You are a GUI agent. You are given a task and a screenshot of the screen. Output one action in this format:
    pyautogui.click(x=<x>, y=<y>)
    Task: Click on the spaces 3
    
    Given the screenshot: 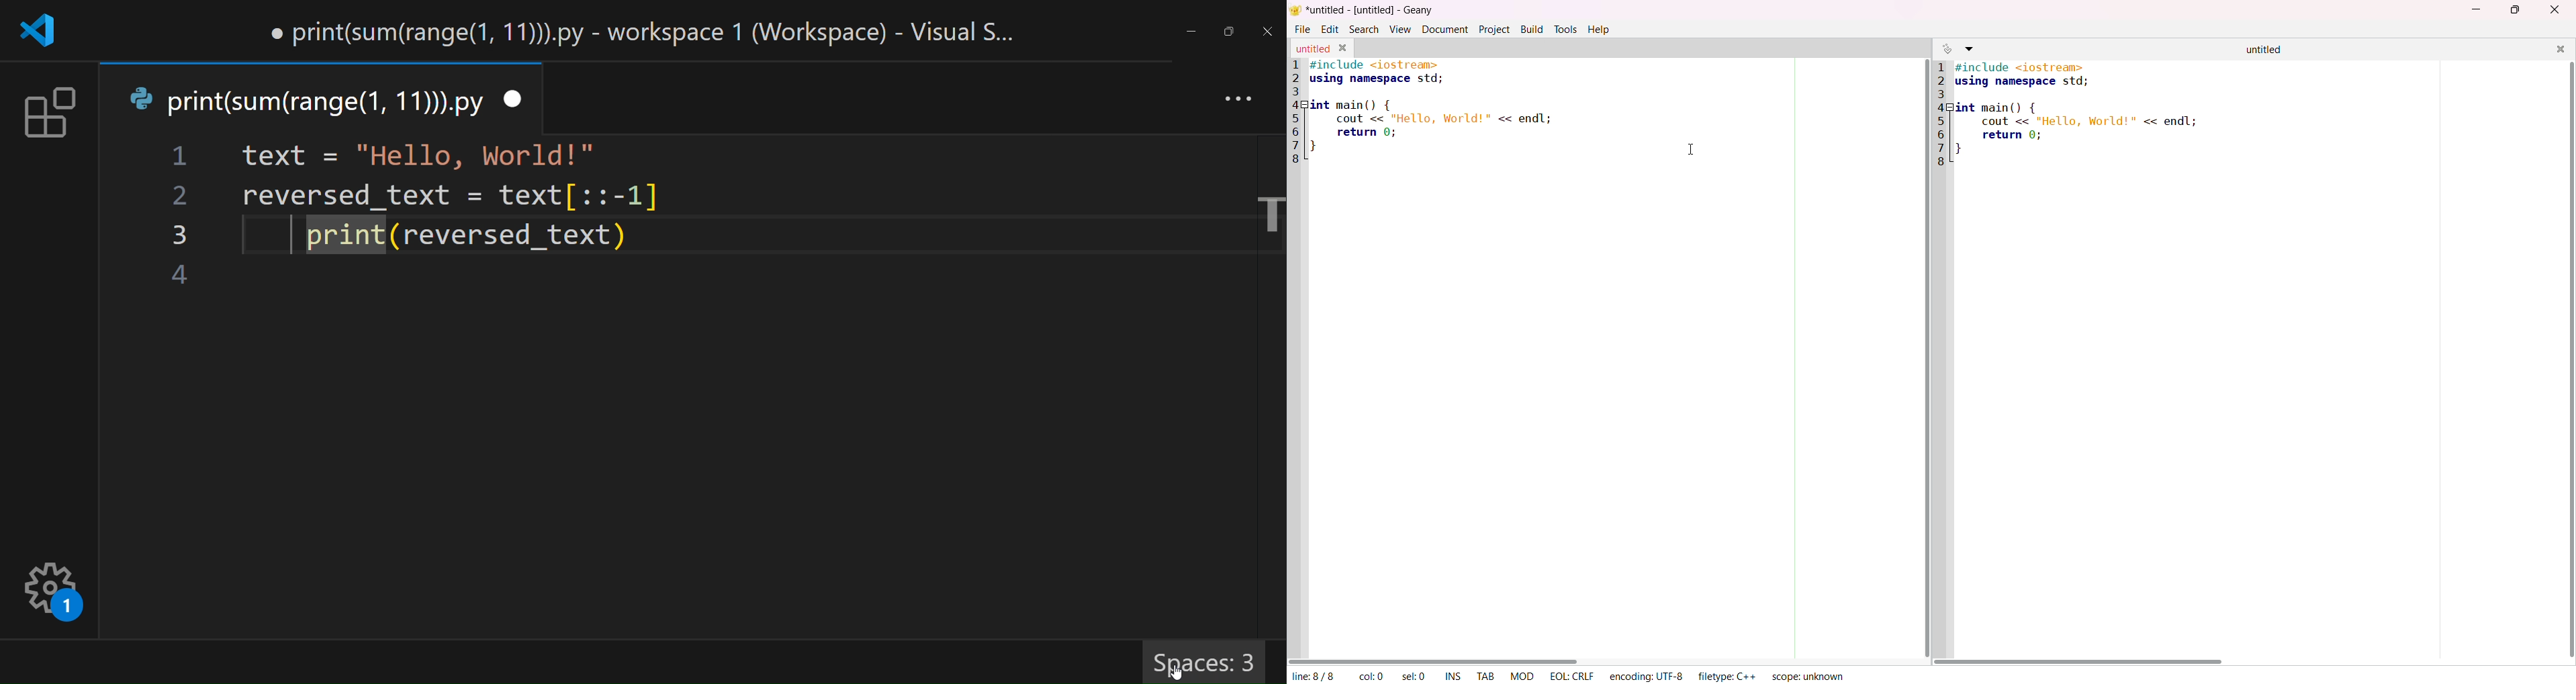 What is the action you would take?
    pyautogui.click(x=1205, y=658)
    